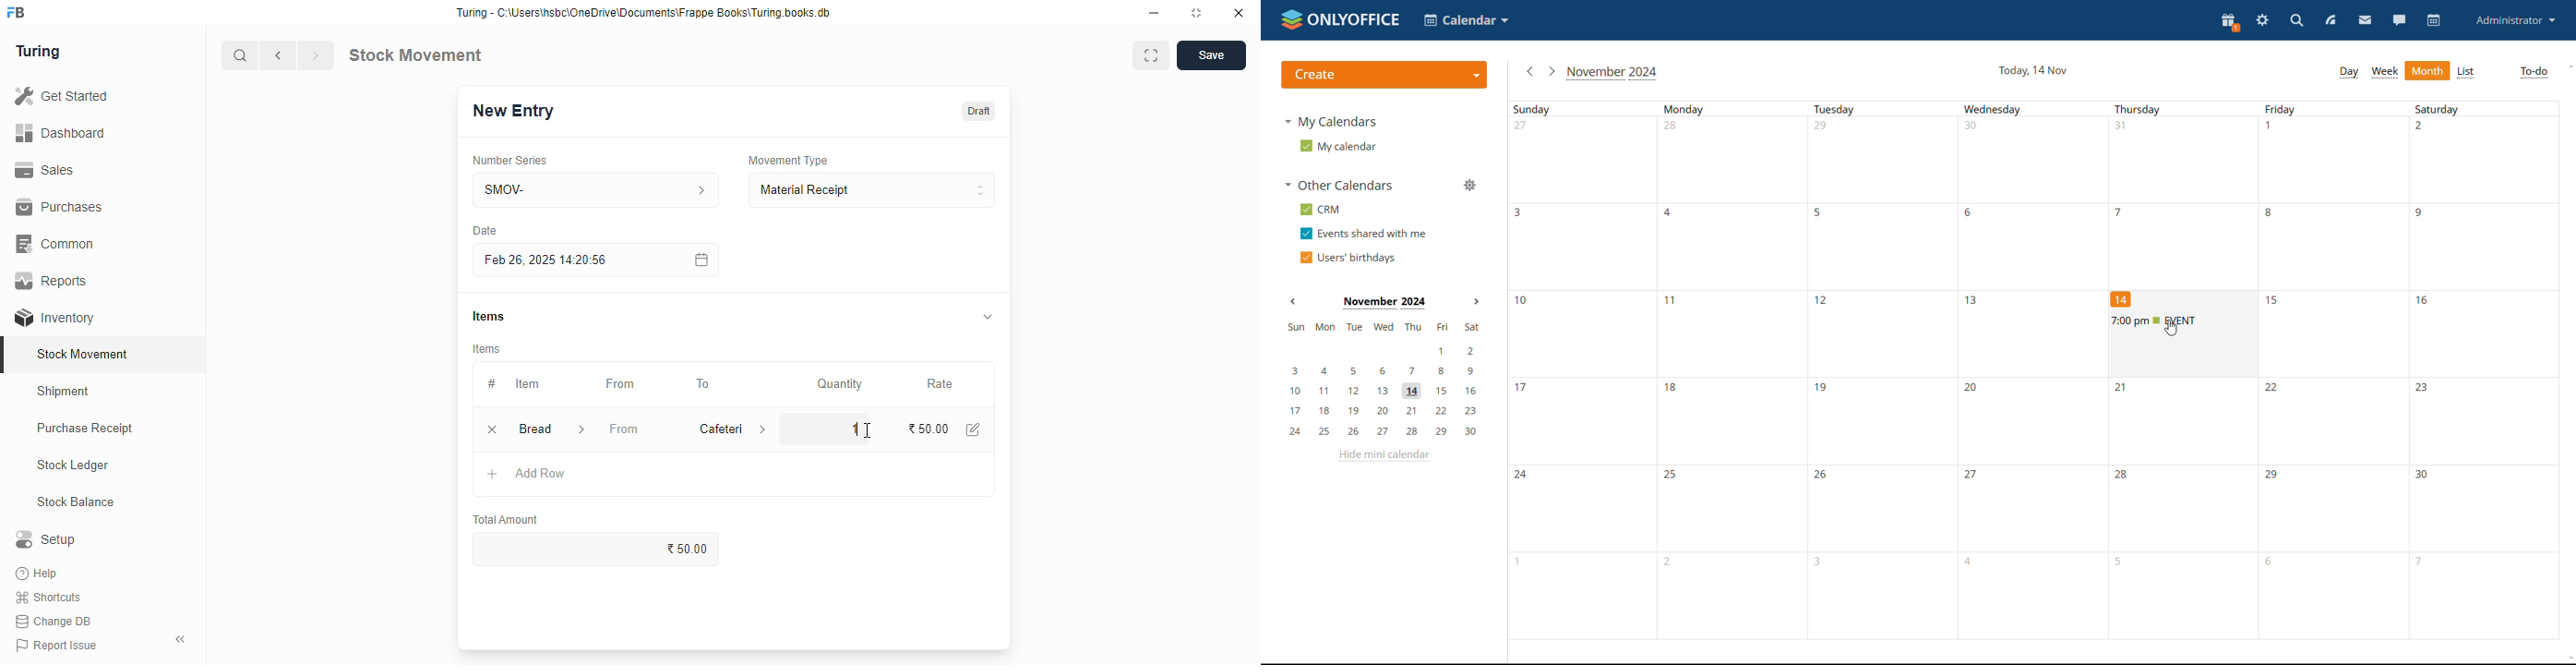 Image resolution: width=2576 pixels, height=672 pixels. Describe the element at coordinates (56, 645) in the screenshot. I see `report issue` at that location.